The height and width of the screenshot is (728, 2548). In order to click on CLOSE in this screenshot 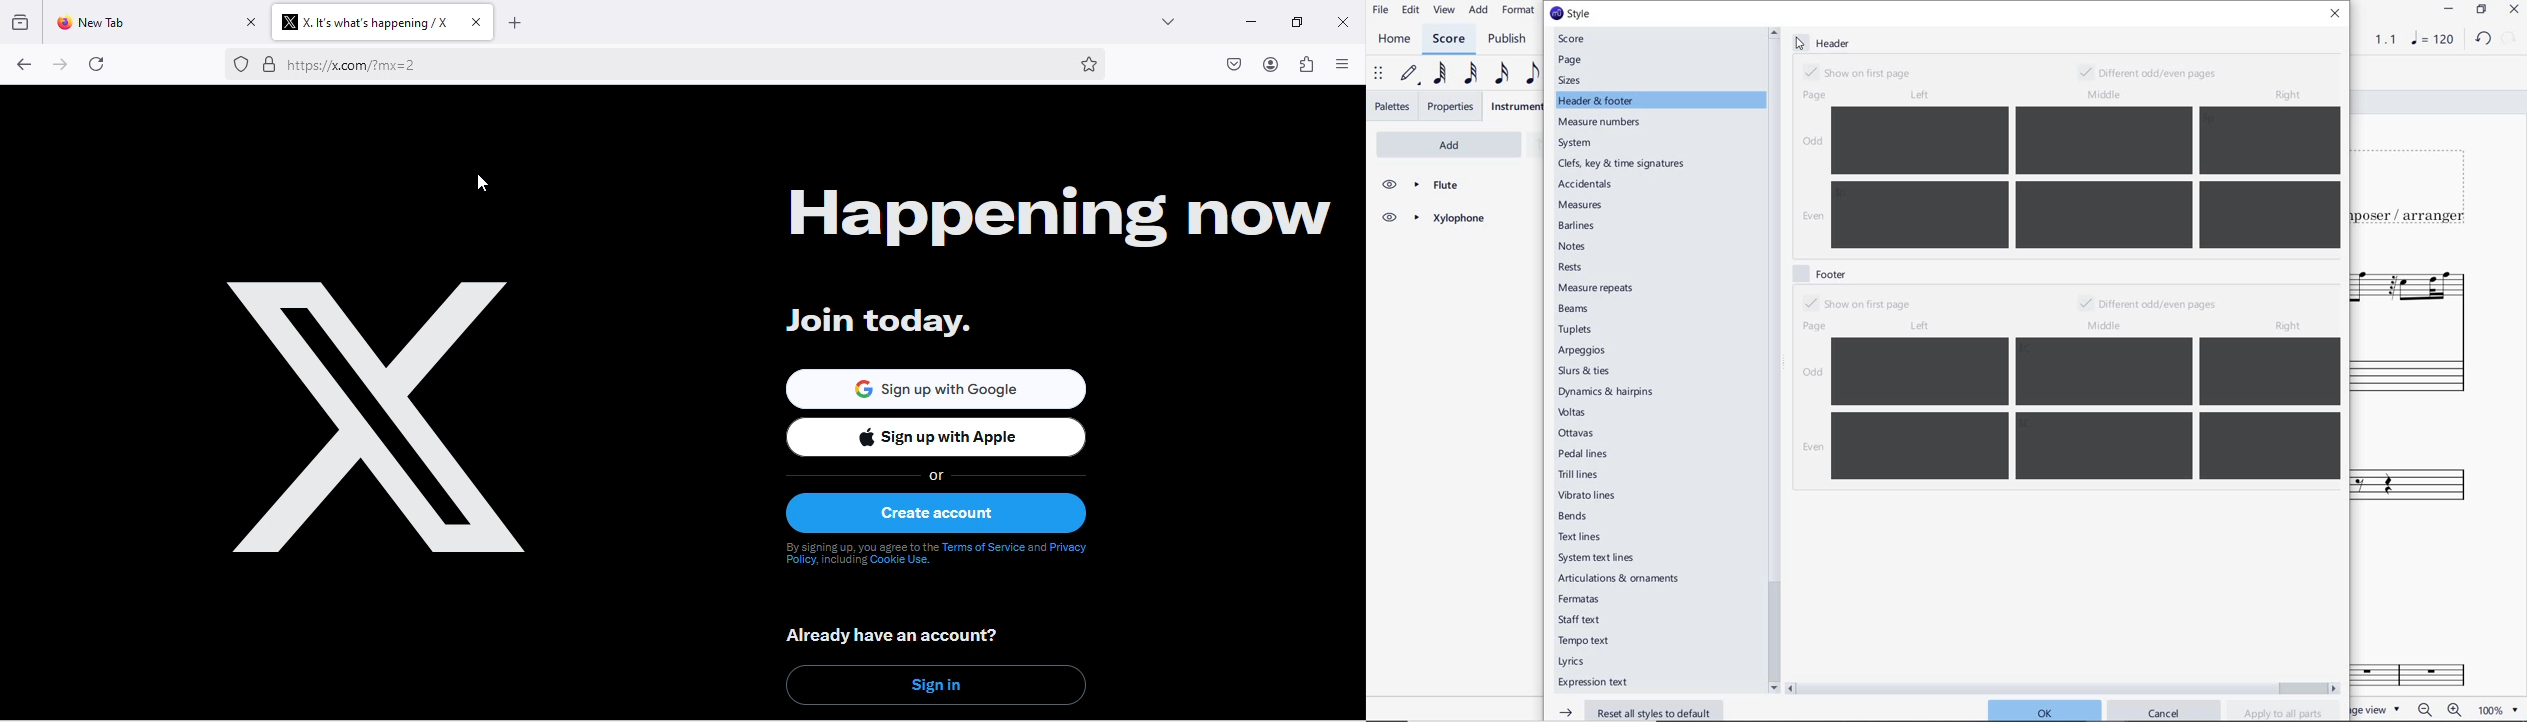, I will do `click(2514, 9)`.